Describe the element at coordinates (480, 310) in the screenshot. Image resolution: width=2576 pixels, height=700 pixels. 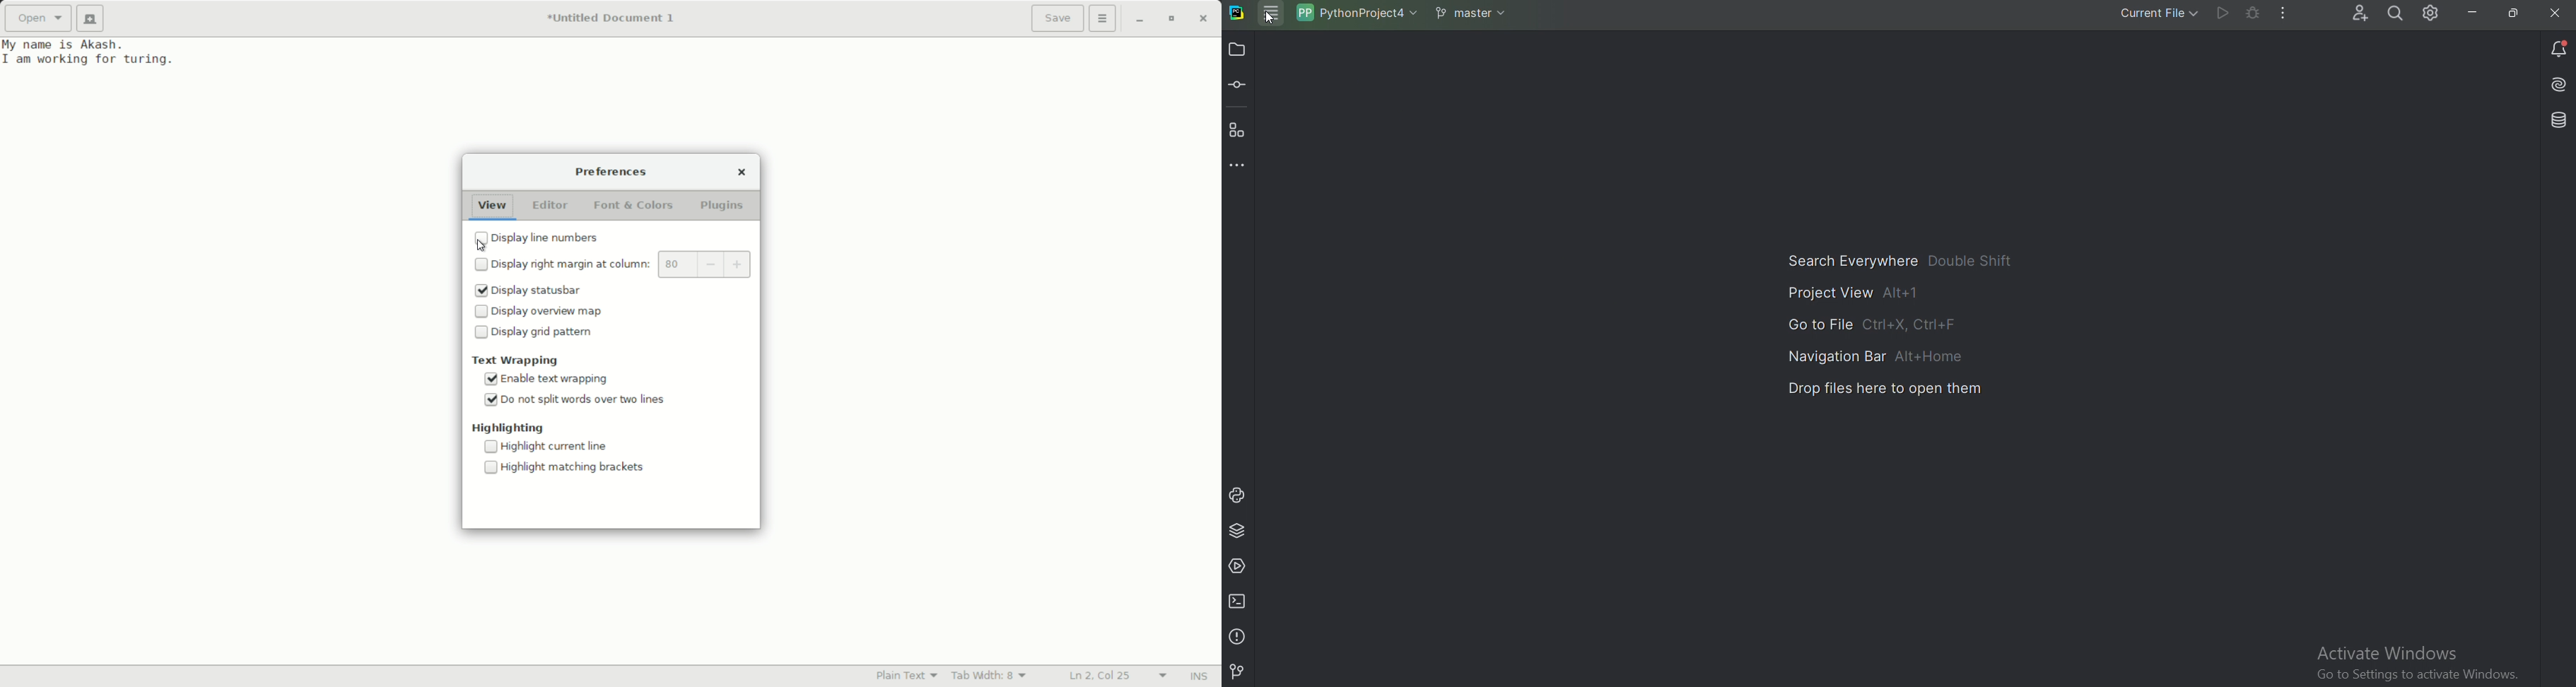
I see `checkbox` at that location.